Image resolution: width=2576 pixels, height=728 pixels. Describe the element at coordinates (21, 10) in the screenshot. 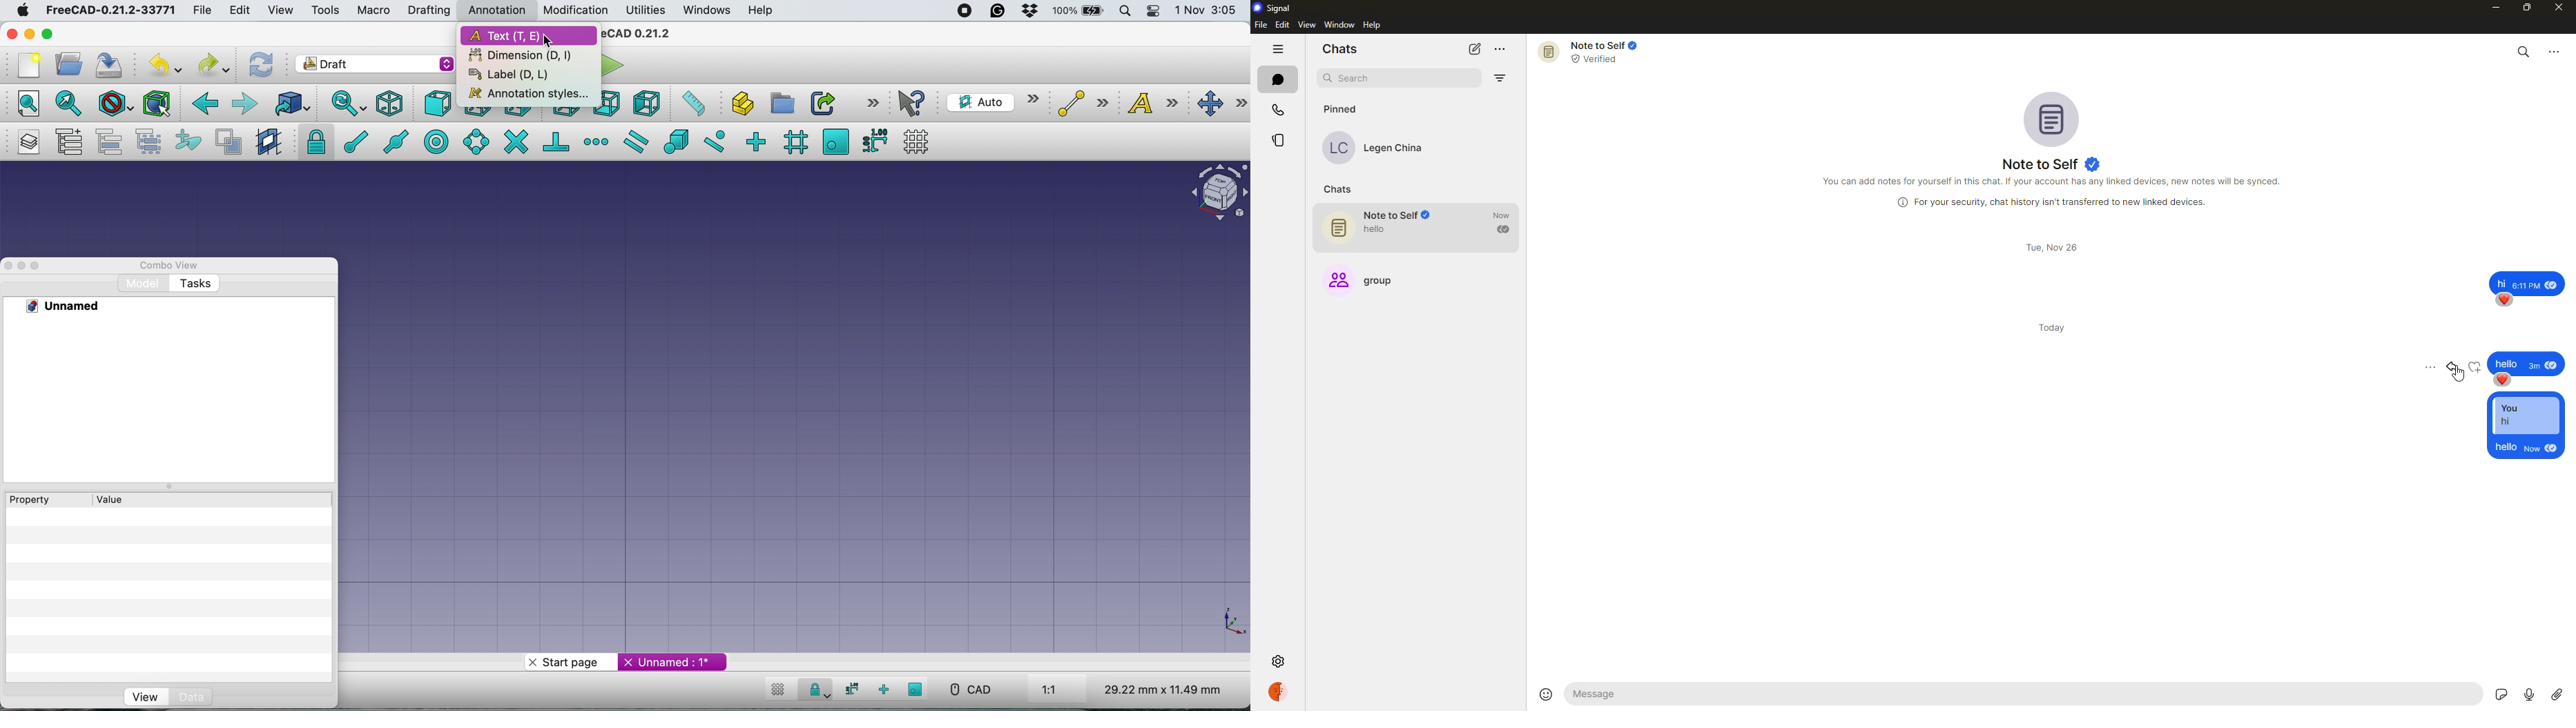

I see `system logo` at that location.